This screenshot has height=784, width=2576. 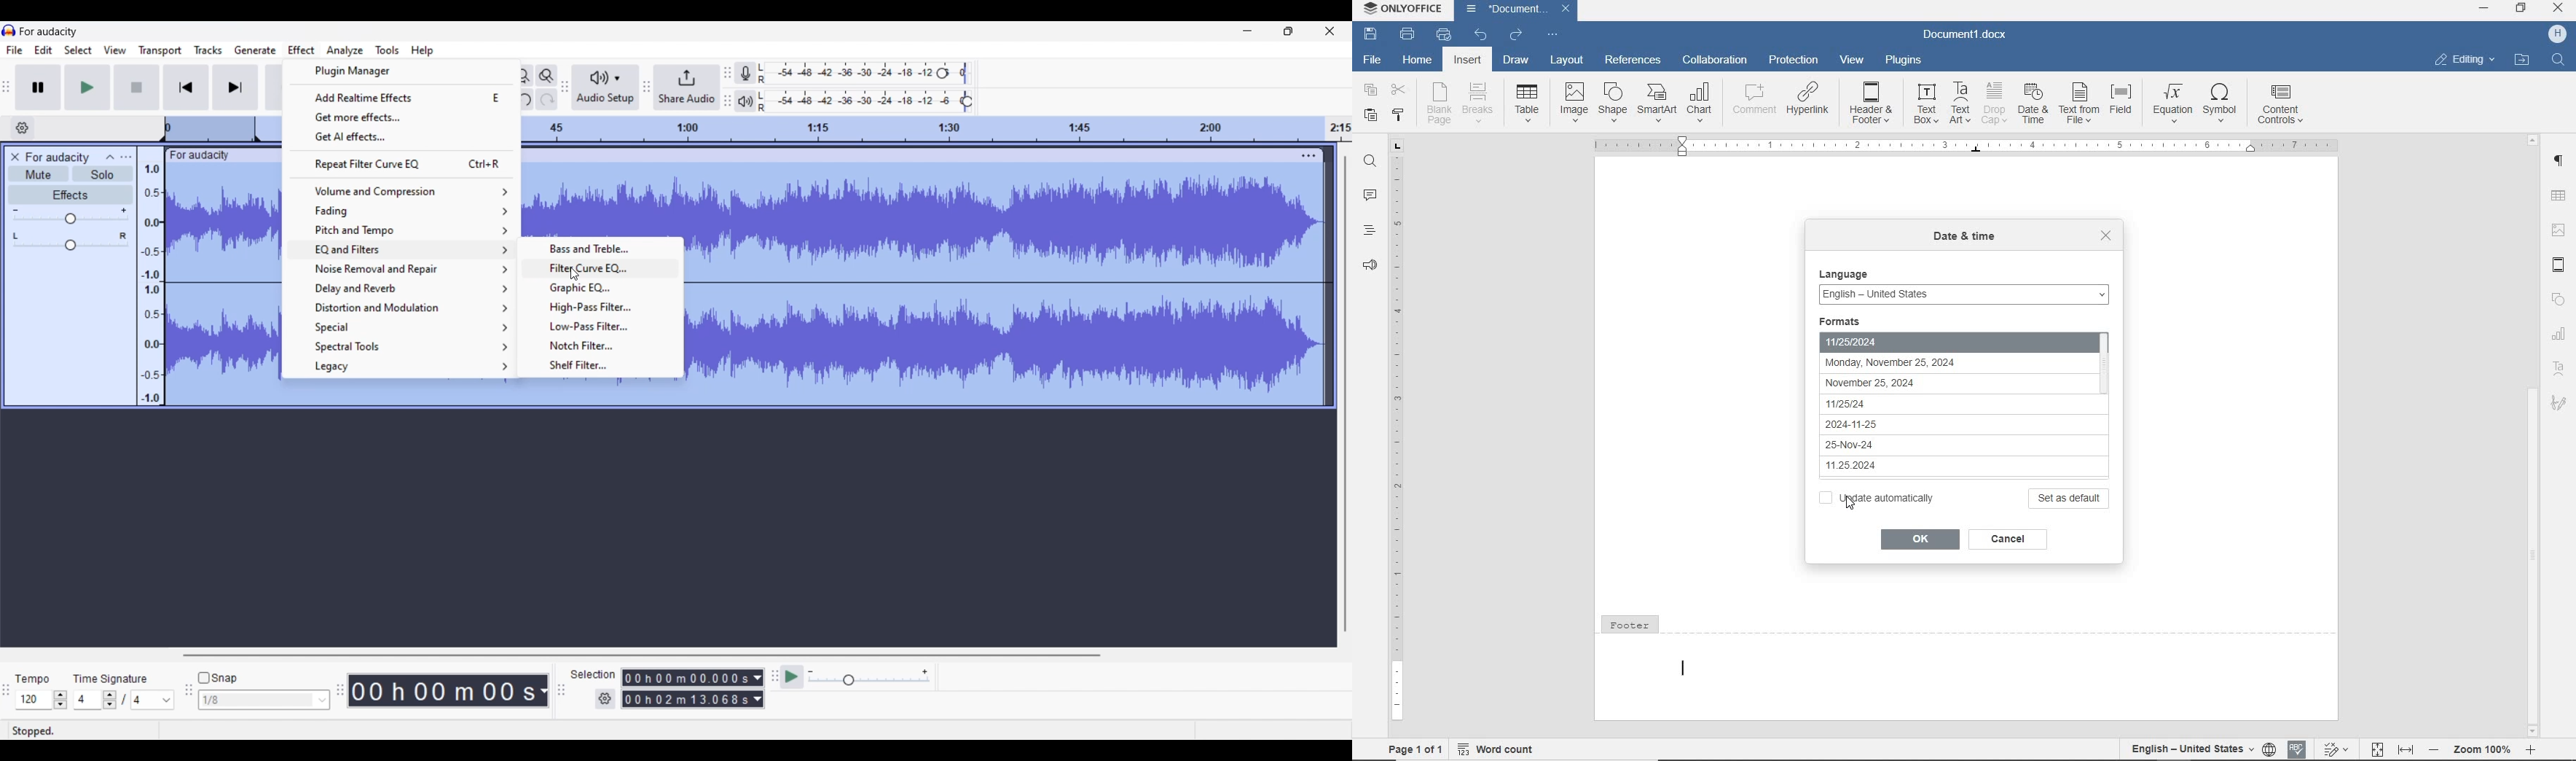 I want to click on Low pass filter, so click(x=602, y=326).